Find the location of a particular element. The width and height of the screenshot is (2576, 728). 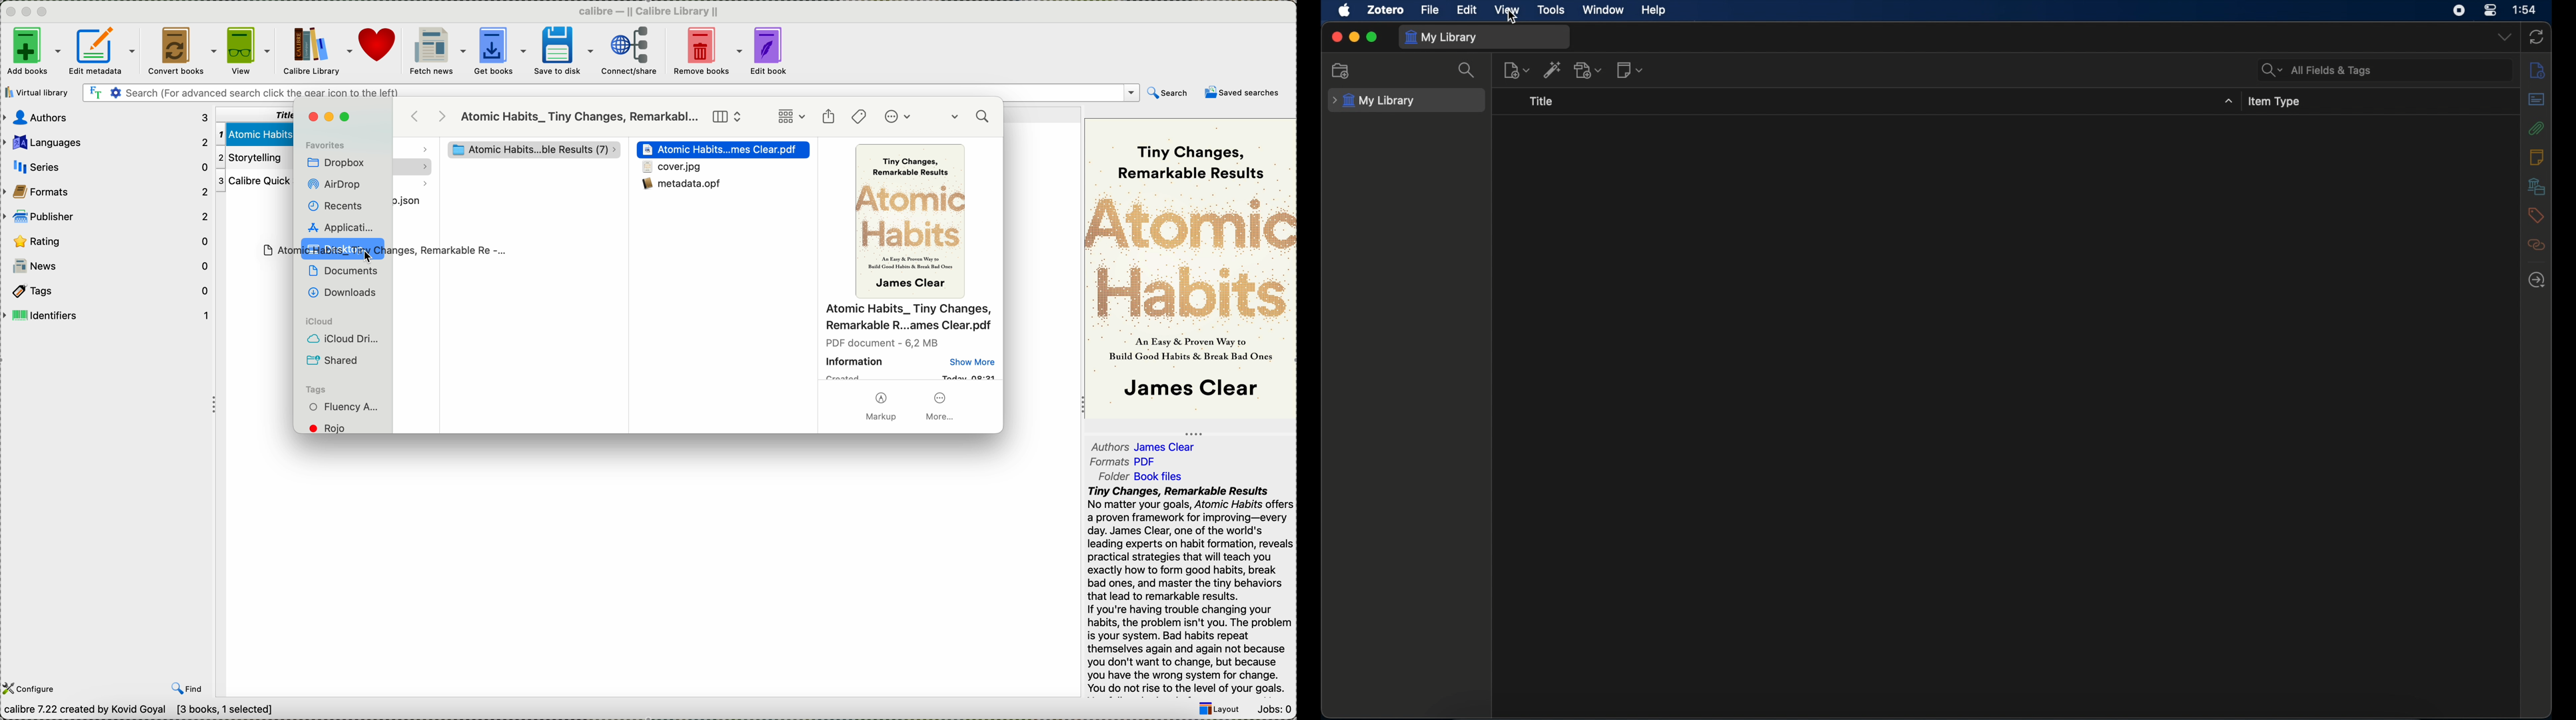

add attachments is located at coordinates (1588, 71).